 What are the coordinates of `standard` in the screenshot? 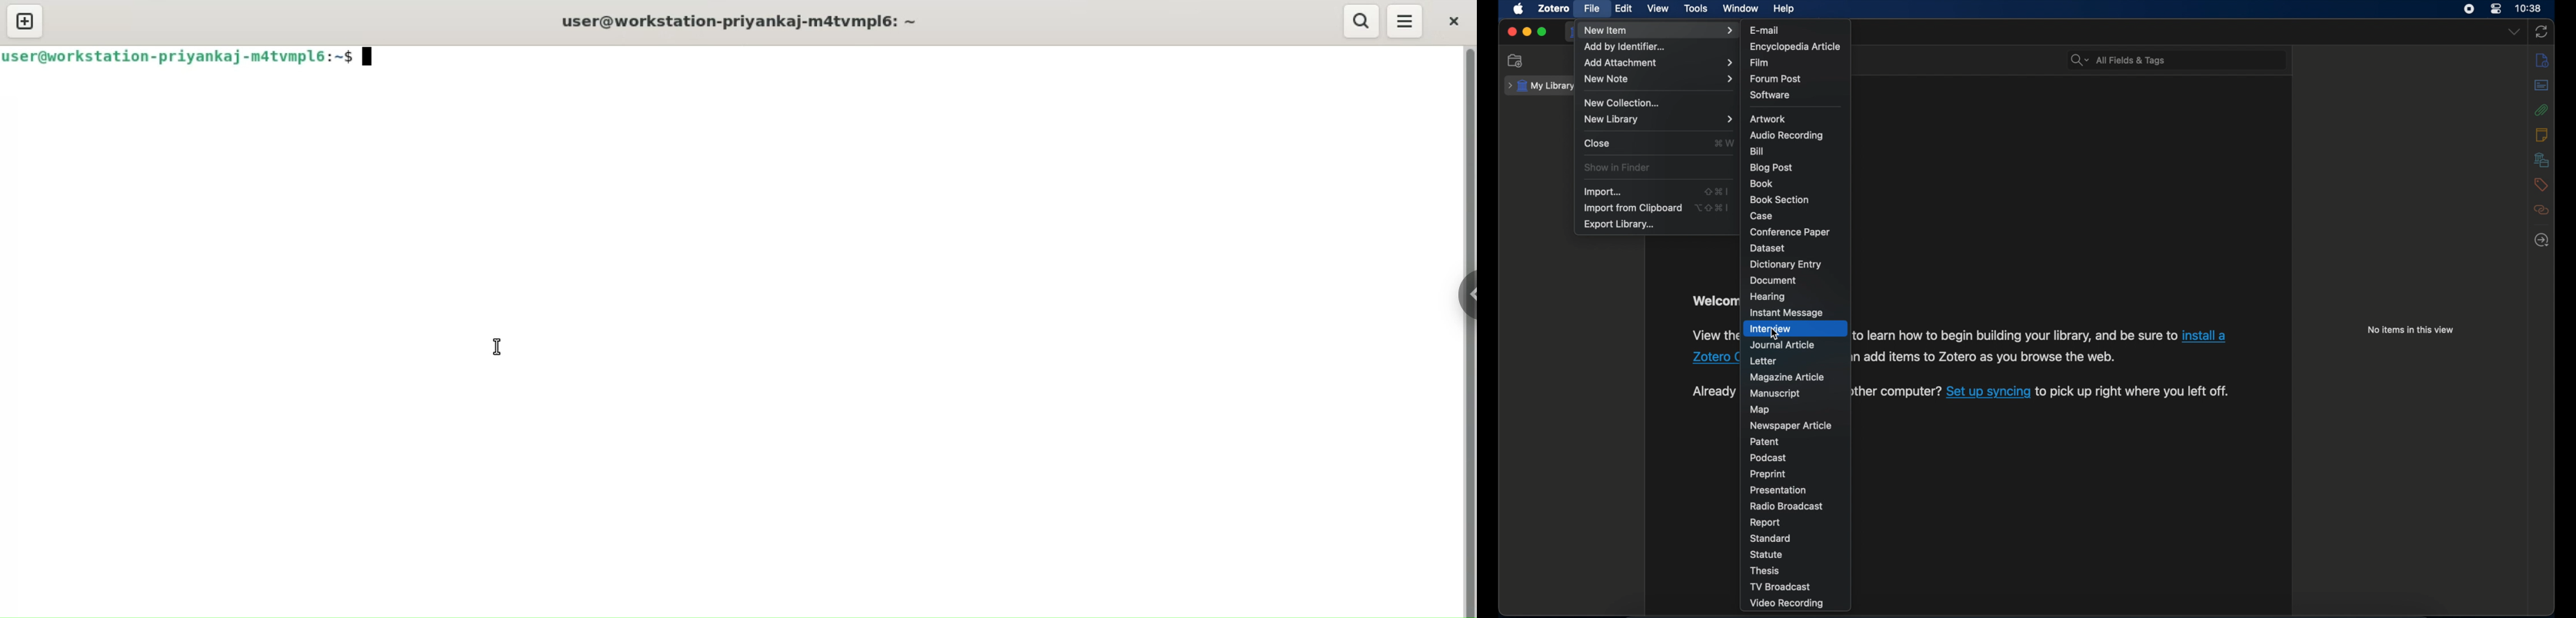 It's located at (1771, 539).